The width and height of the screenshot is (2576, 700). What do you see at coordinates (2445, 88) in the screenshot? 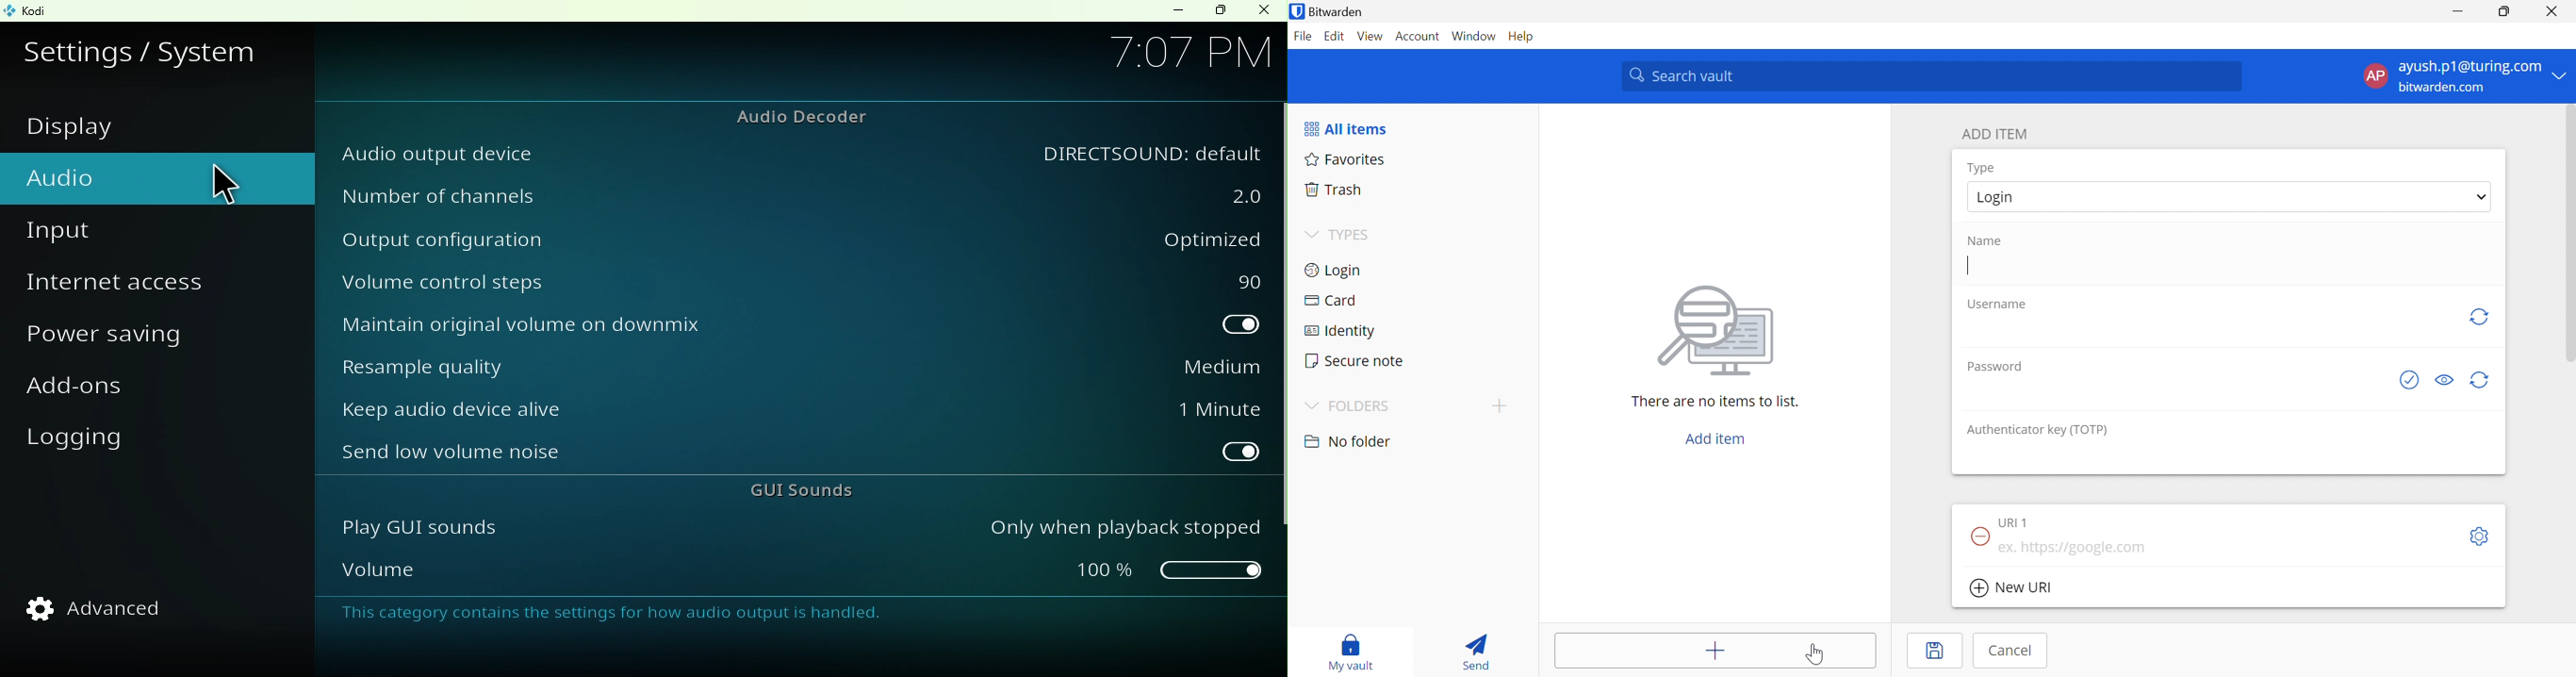
I see `bitwarden.com` at bounding box center [2445, 88].